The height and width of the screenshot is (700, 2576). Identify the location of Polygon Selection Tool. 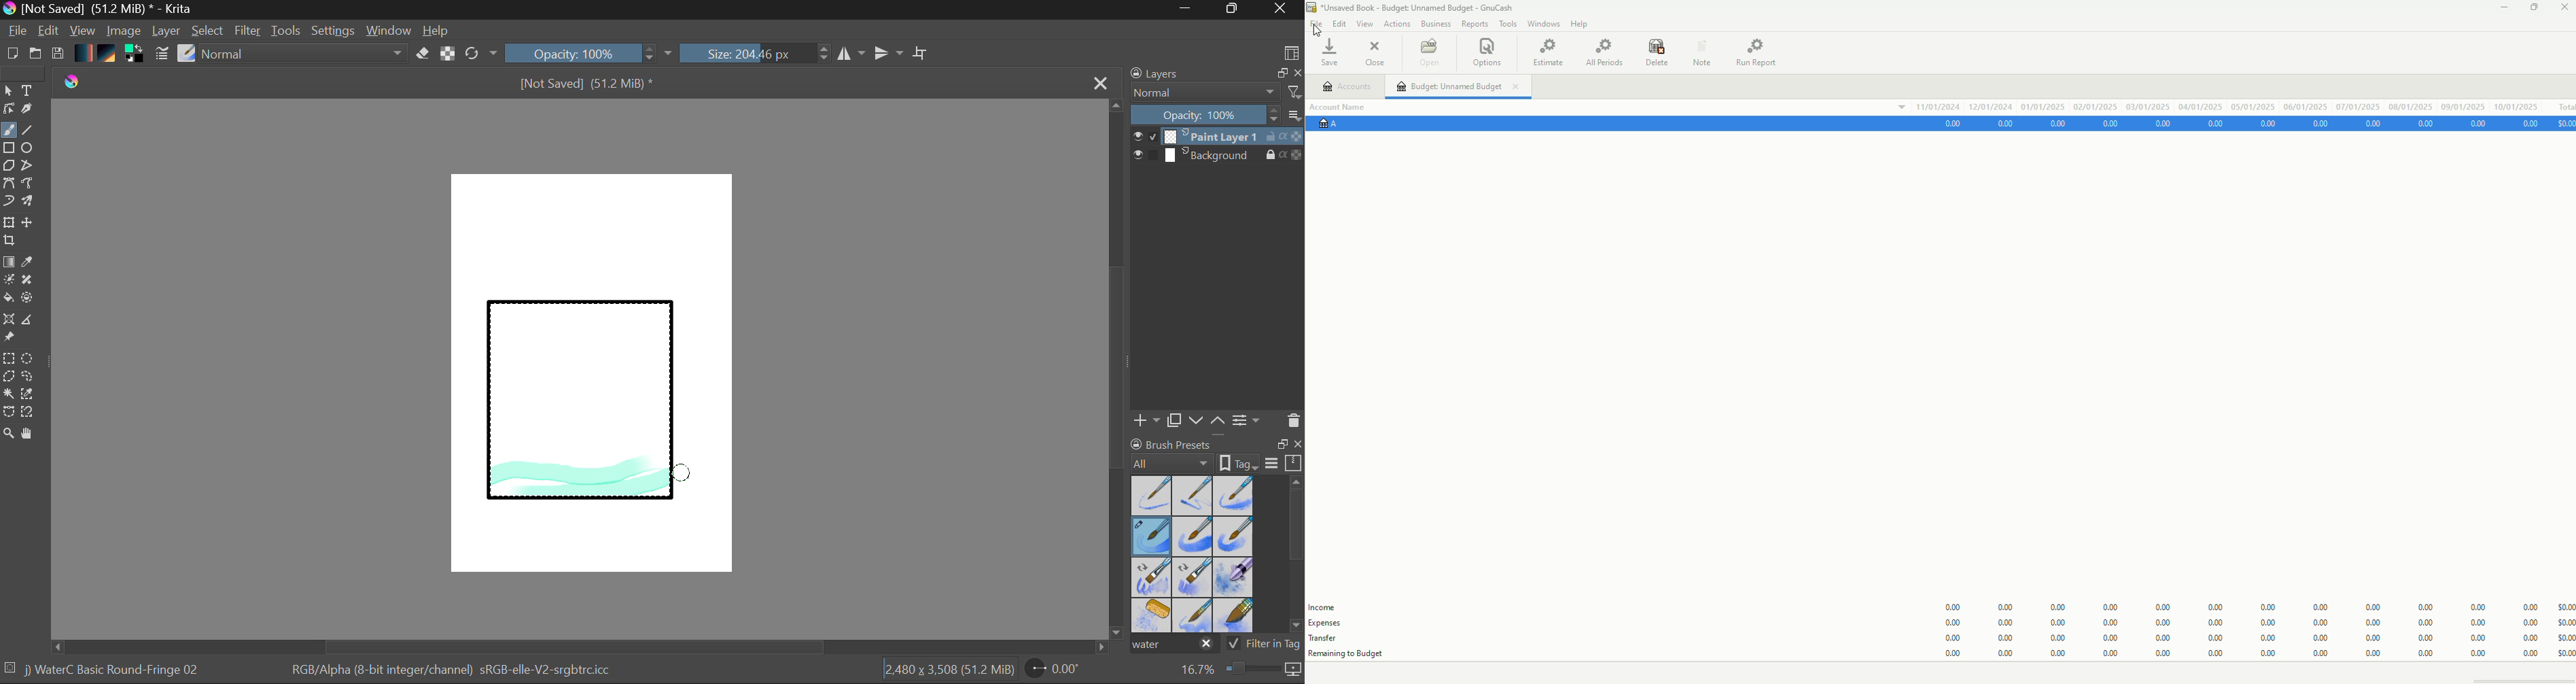
(8, 377).